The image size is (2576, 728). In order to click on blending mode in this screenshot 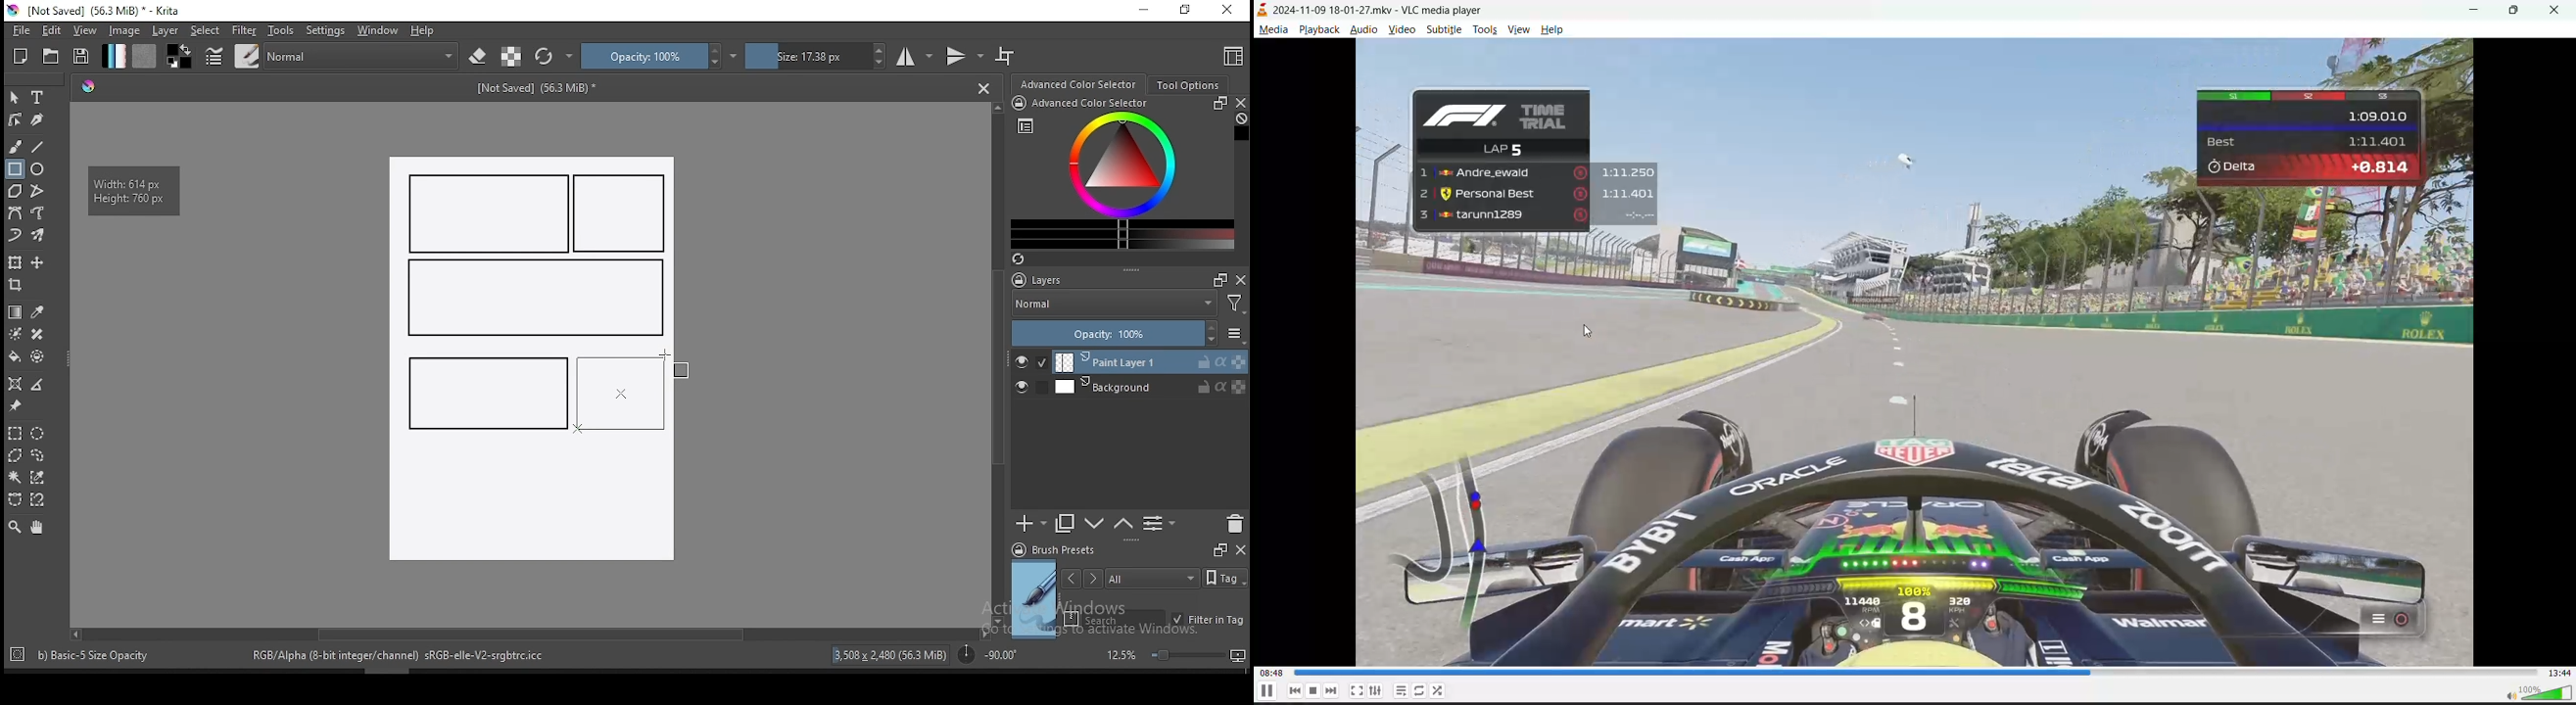, I will do `click(1113, 306)`.